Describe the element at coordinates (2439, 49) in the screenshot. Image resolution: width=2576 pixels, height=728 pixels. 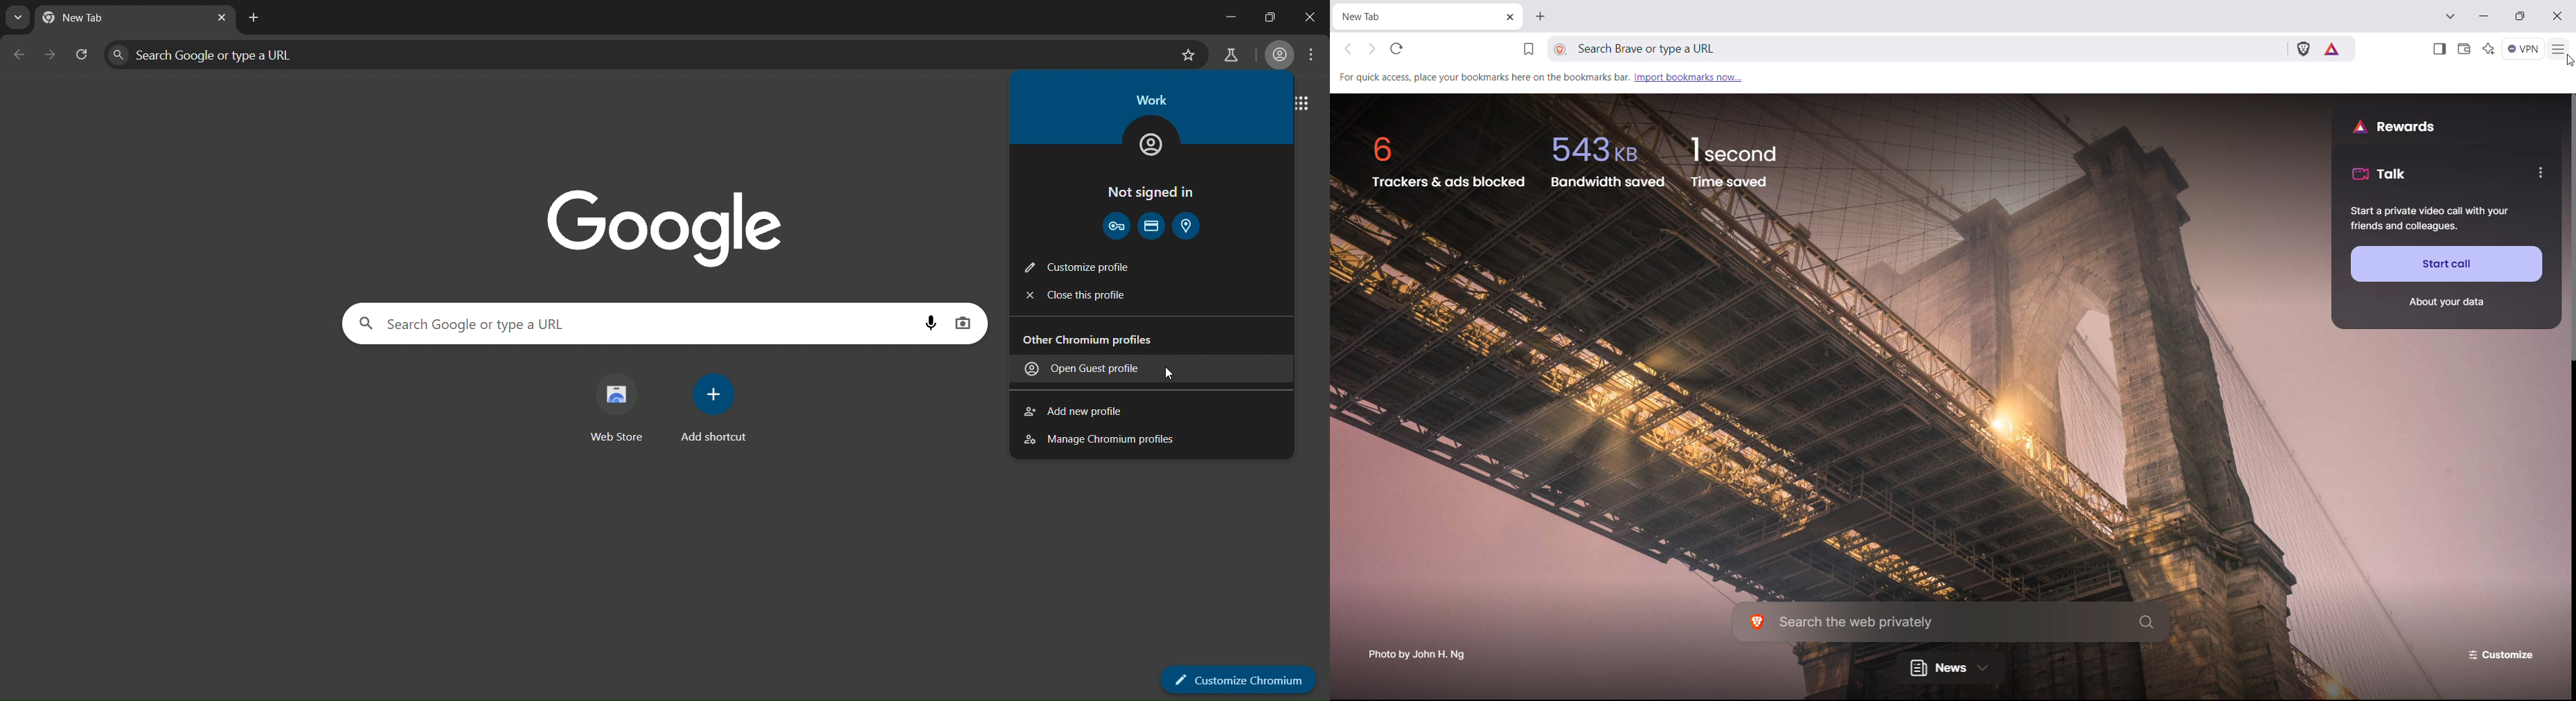
I see `open sidebar` at that location.